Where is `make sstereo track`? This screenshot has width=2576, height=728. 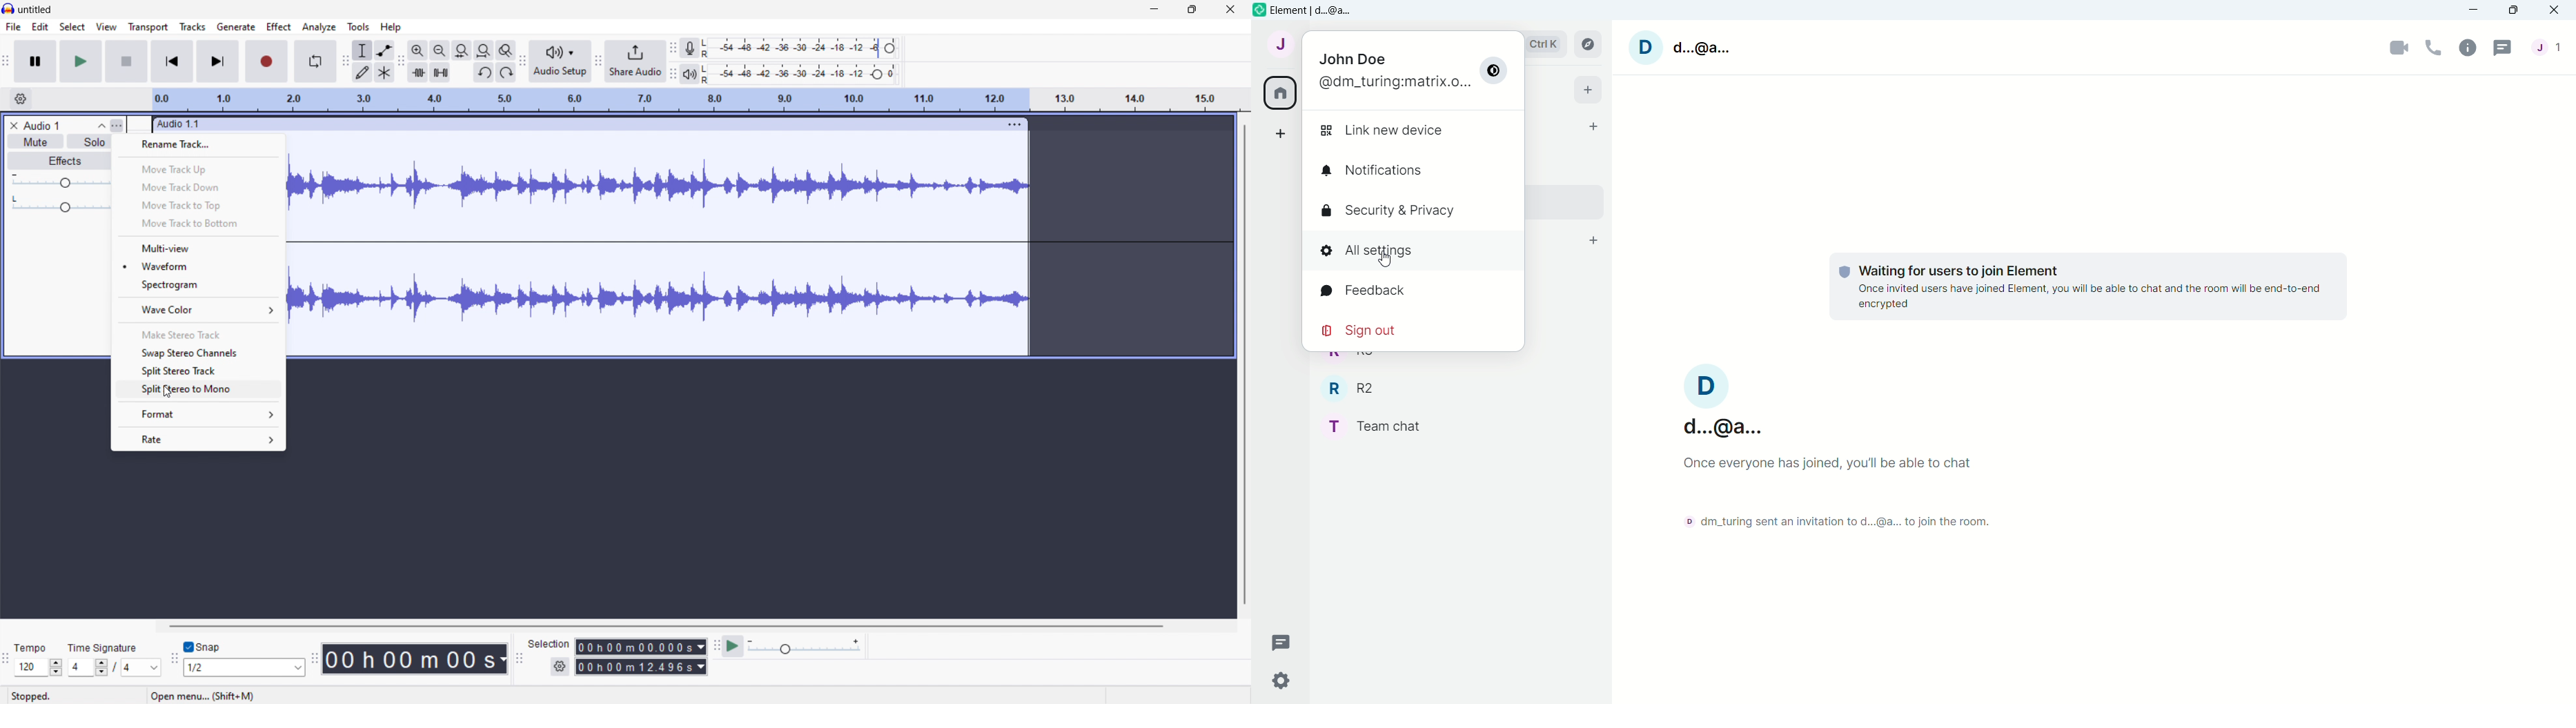
make sstereo track is located at coordinates (199, 334).